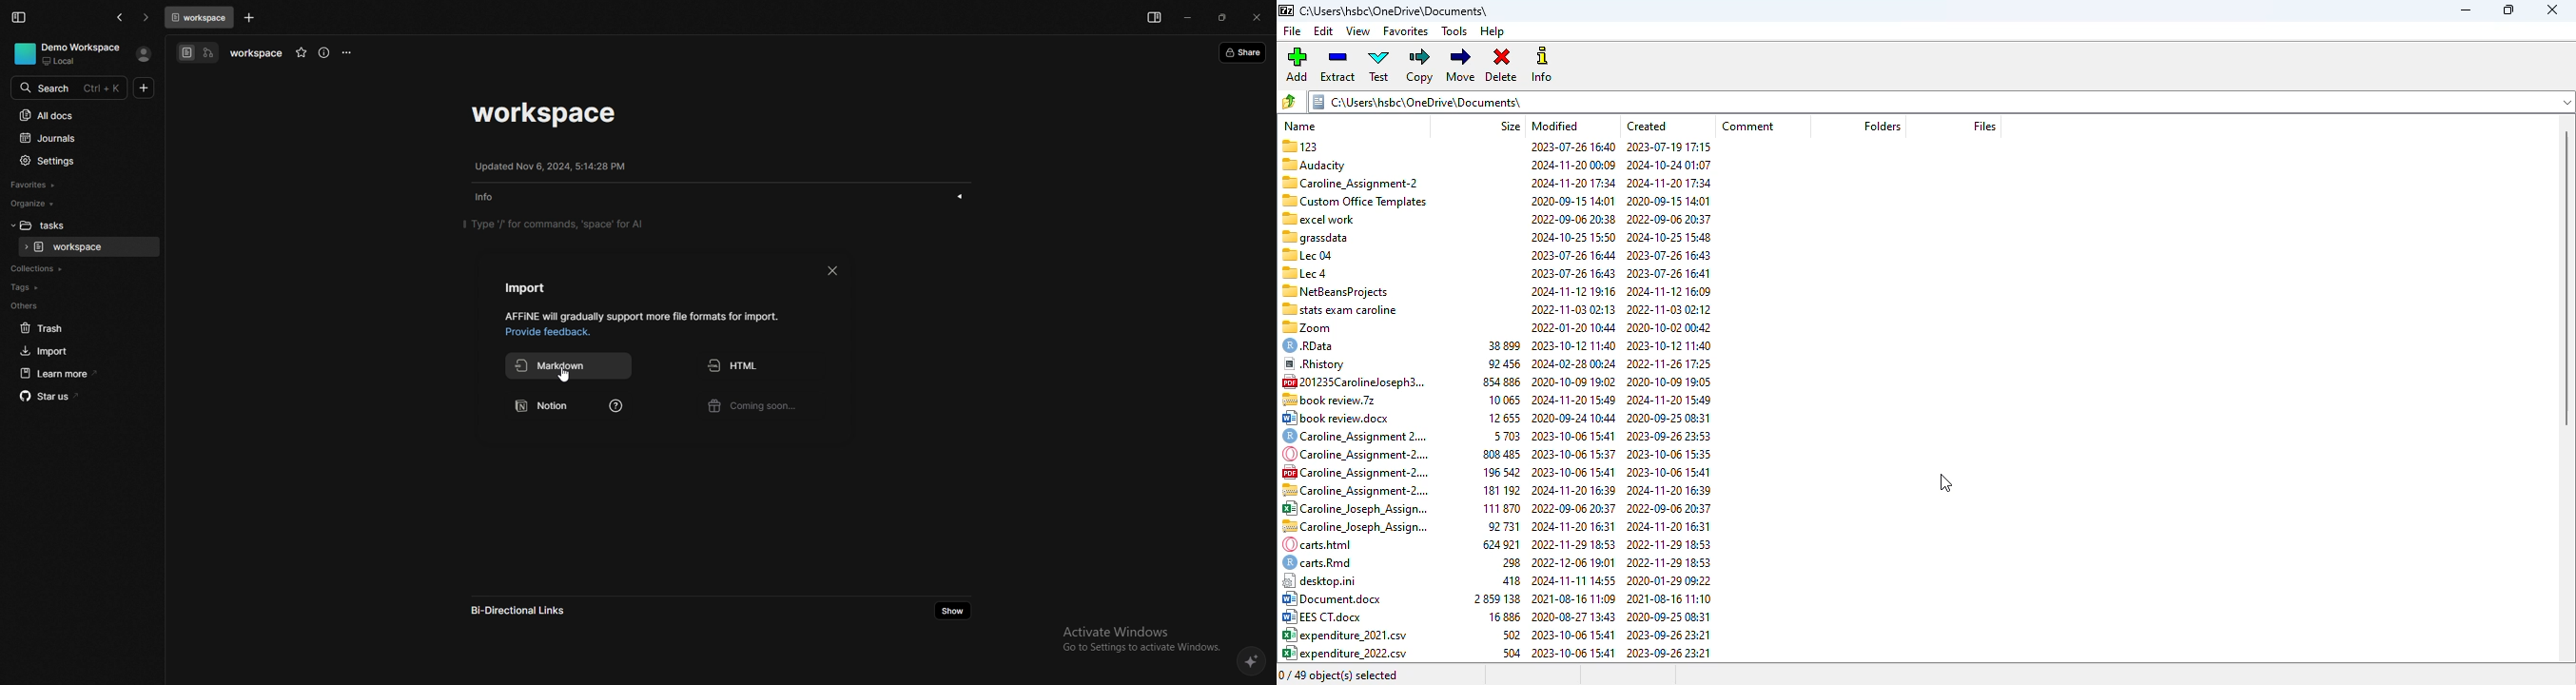  I want to click on  ExtraCreditsAssignment.... 60228 2023-10-07 0257 2023-10-07 02:45, so click(1496, 654).